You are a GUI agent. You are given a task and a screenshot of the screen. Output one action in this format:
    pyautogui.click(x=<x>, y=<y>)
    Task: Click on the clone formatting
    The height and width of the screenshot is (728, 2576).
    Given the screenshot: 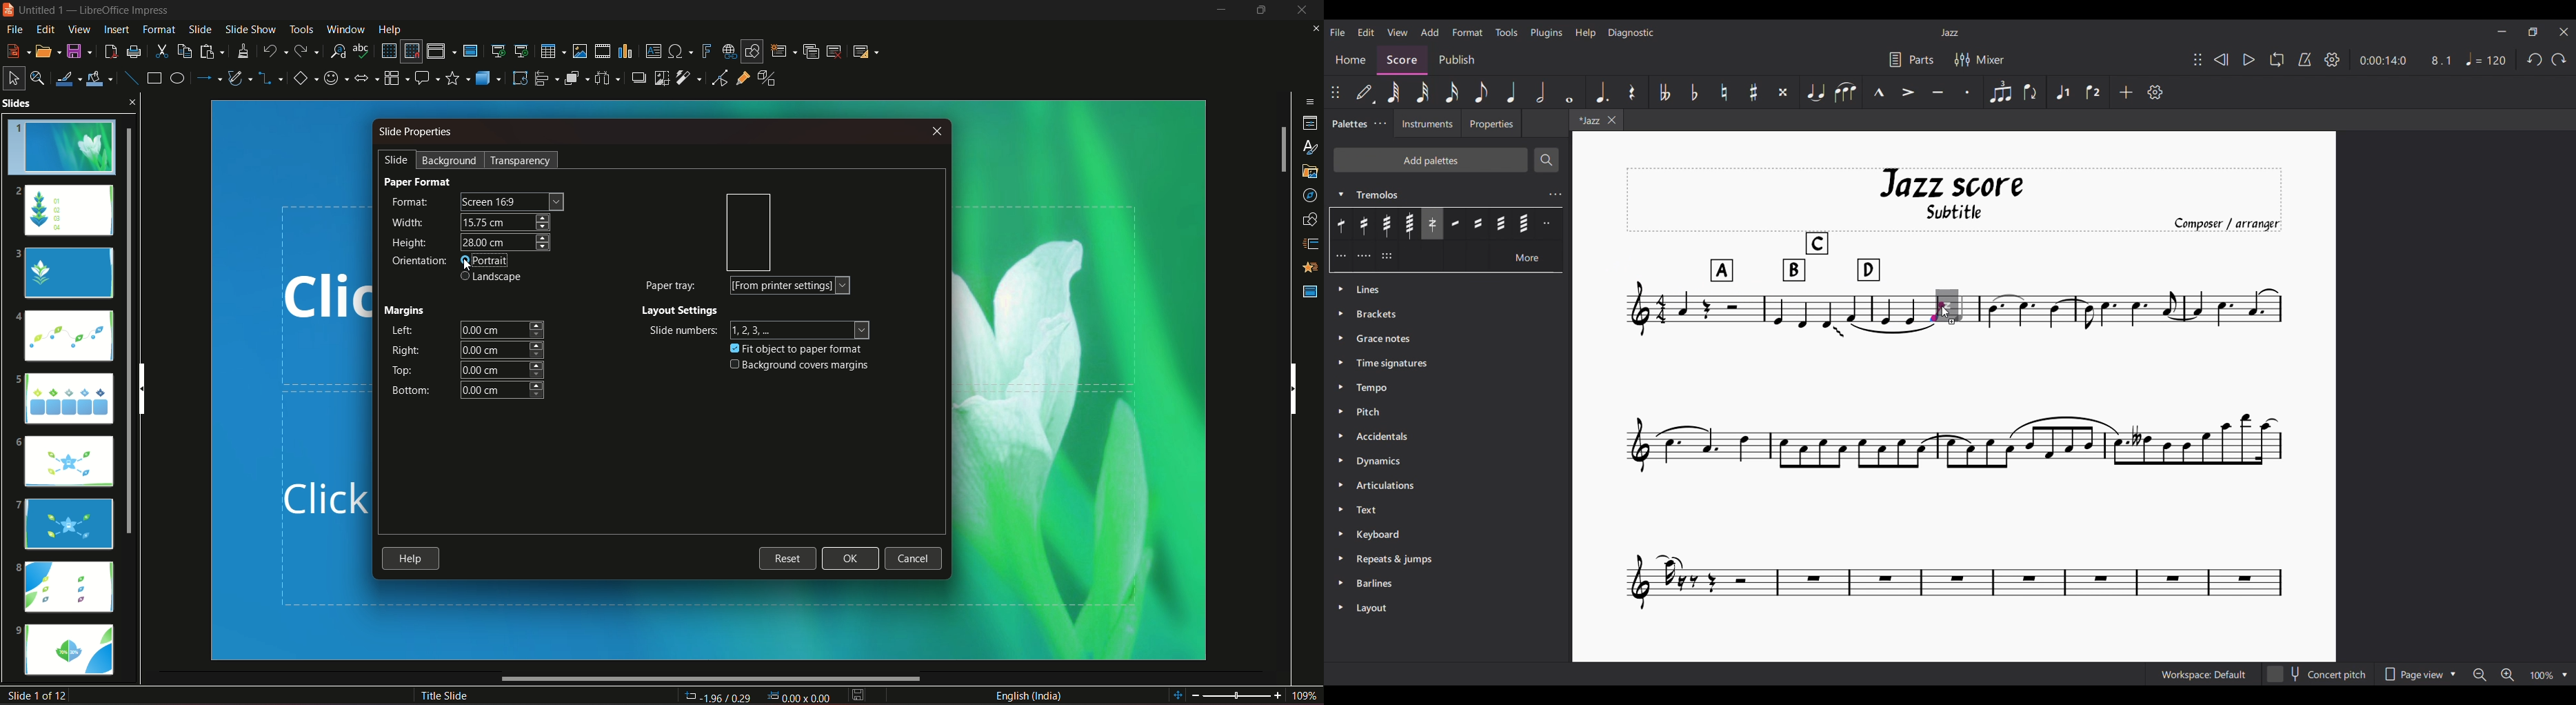 What is the action you would take?
    pyautogui.click(x=245, y=51)
    